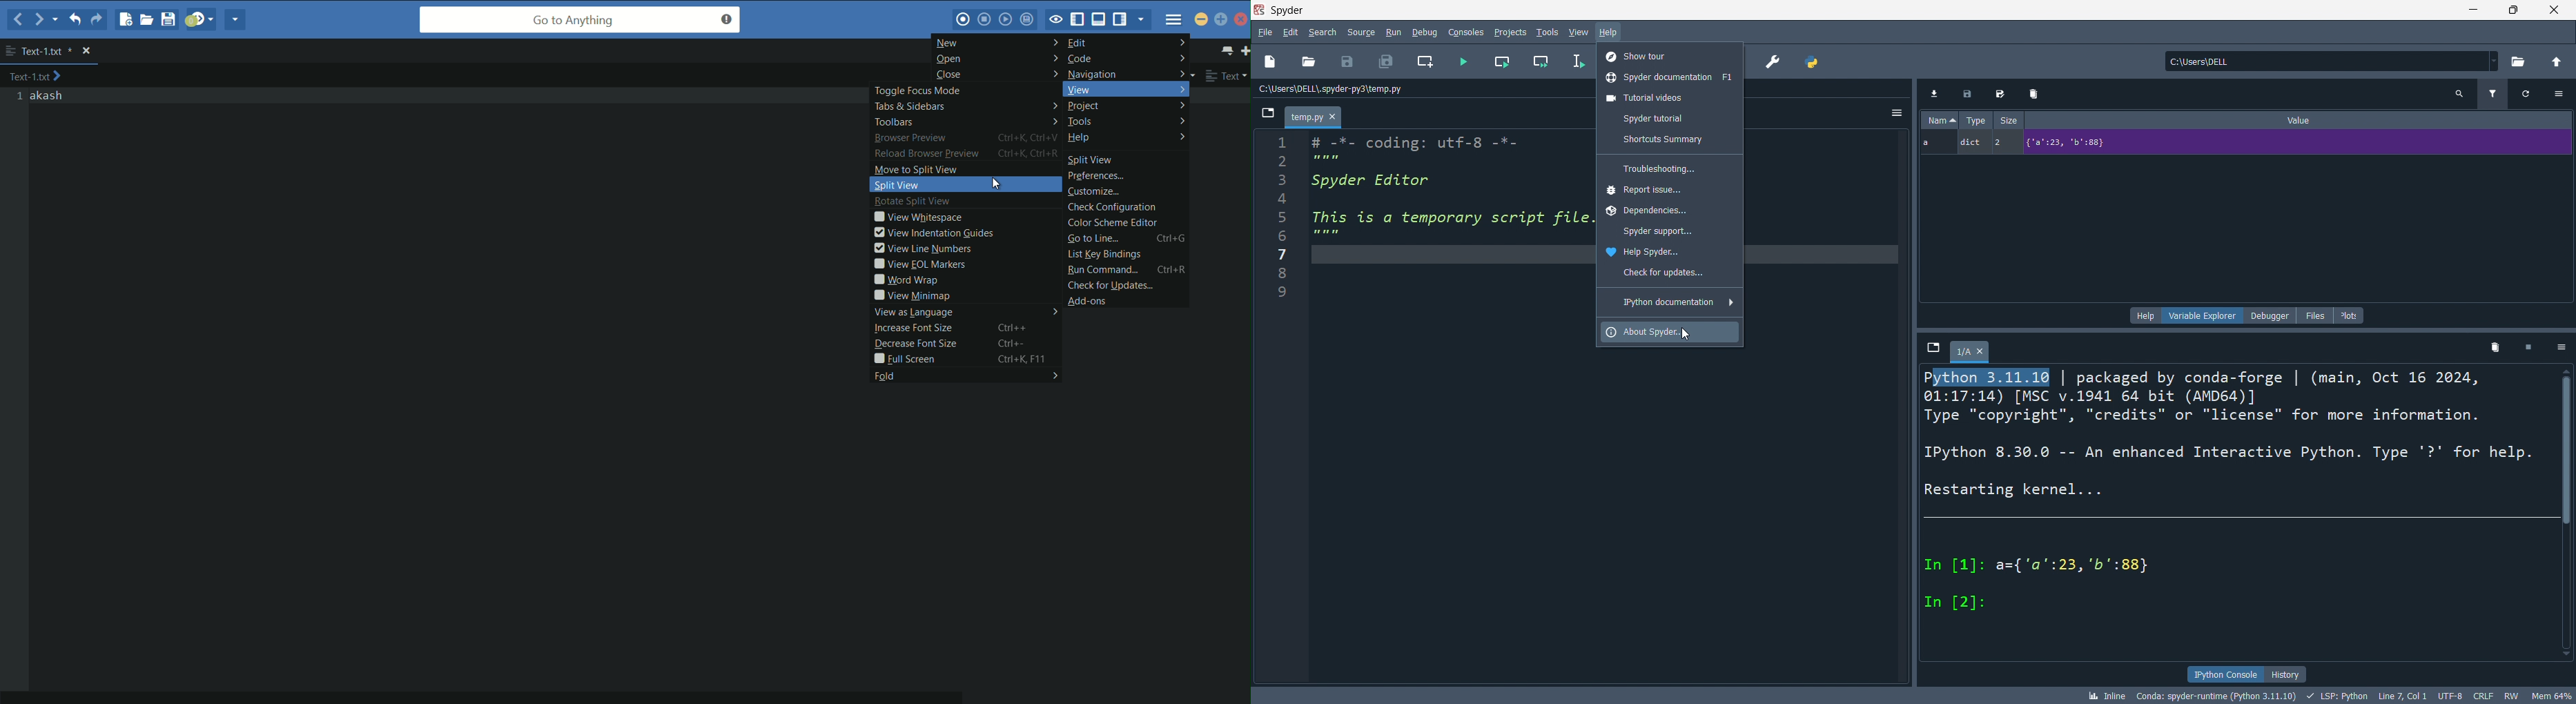 This screenshot has width=2576, height=728. Describe the element at coordinates (1670, 118) in the screenshot. I see `tutorial` at that location.